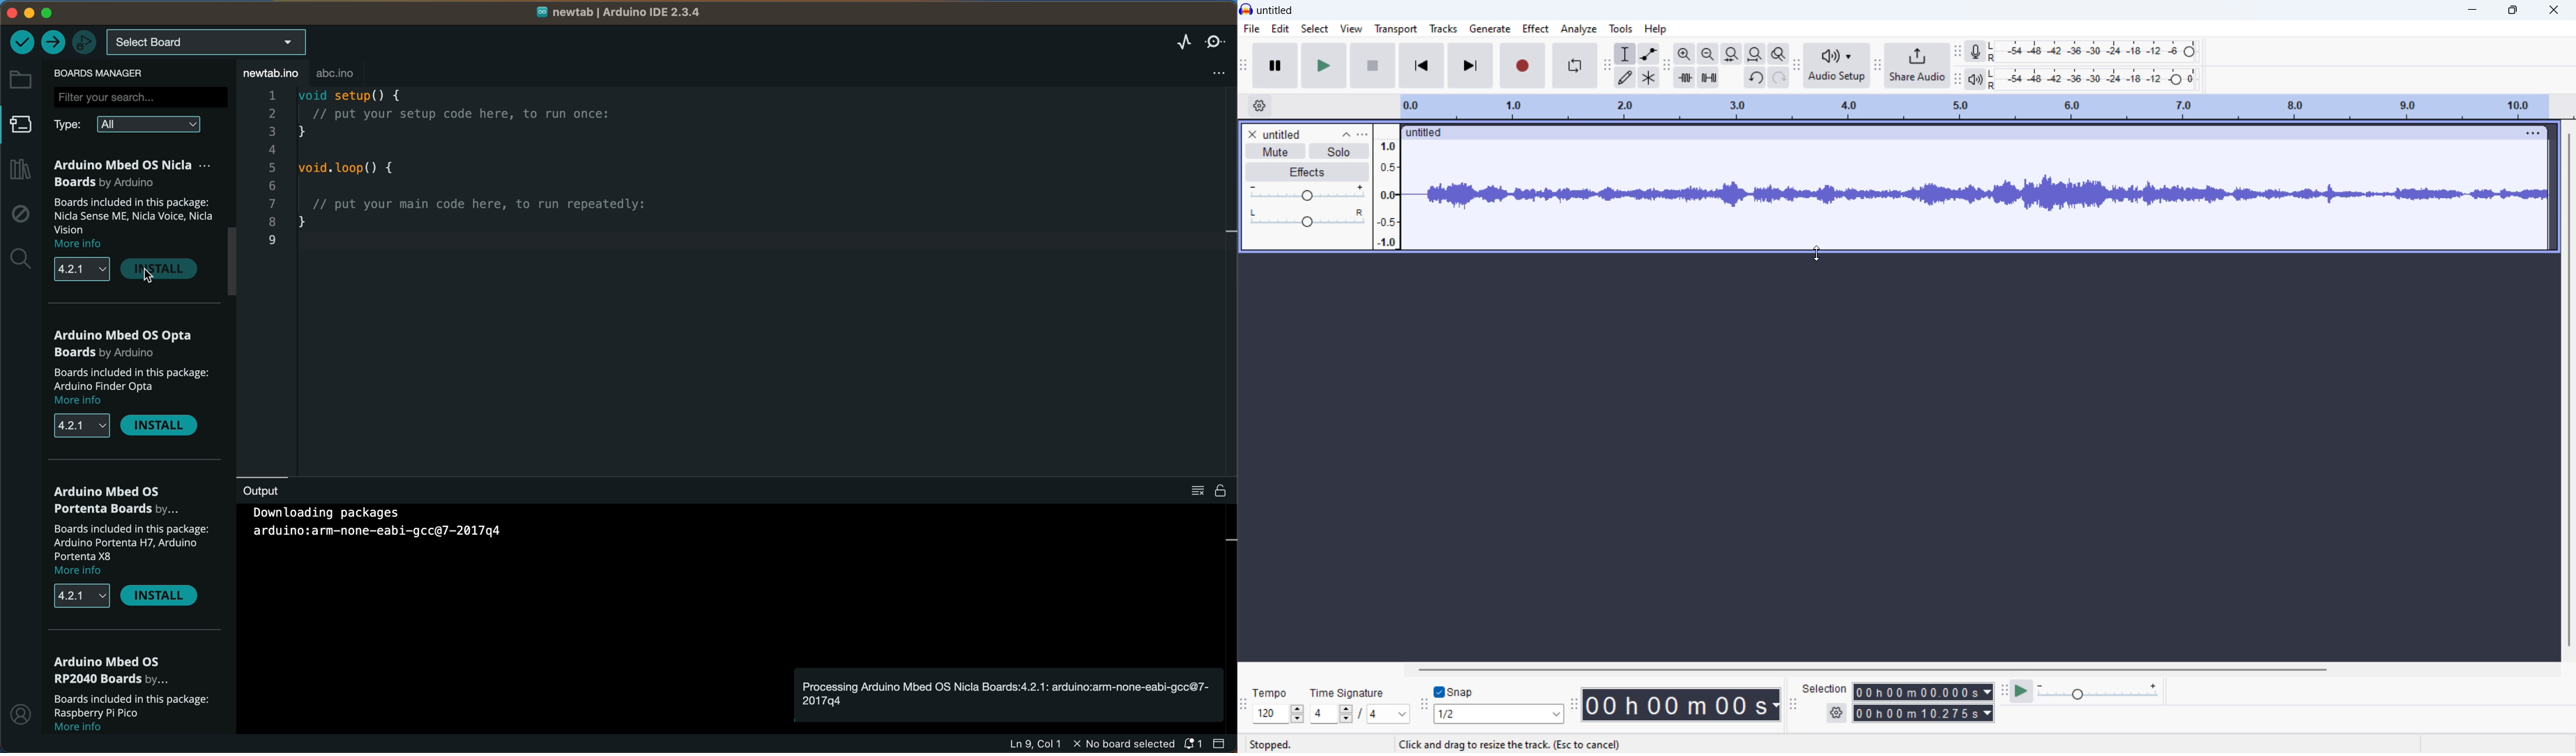 The image size is (2576, 756). Describe the element at coordinates (2469, 10) in the screenshot. I see `minimize` at that location.